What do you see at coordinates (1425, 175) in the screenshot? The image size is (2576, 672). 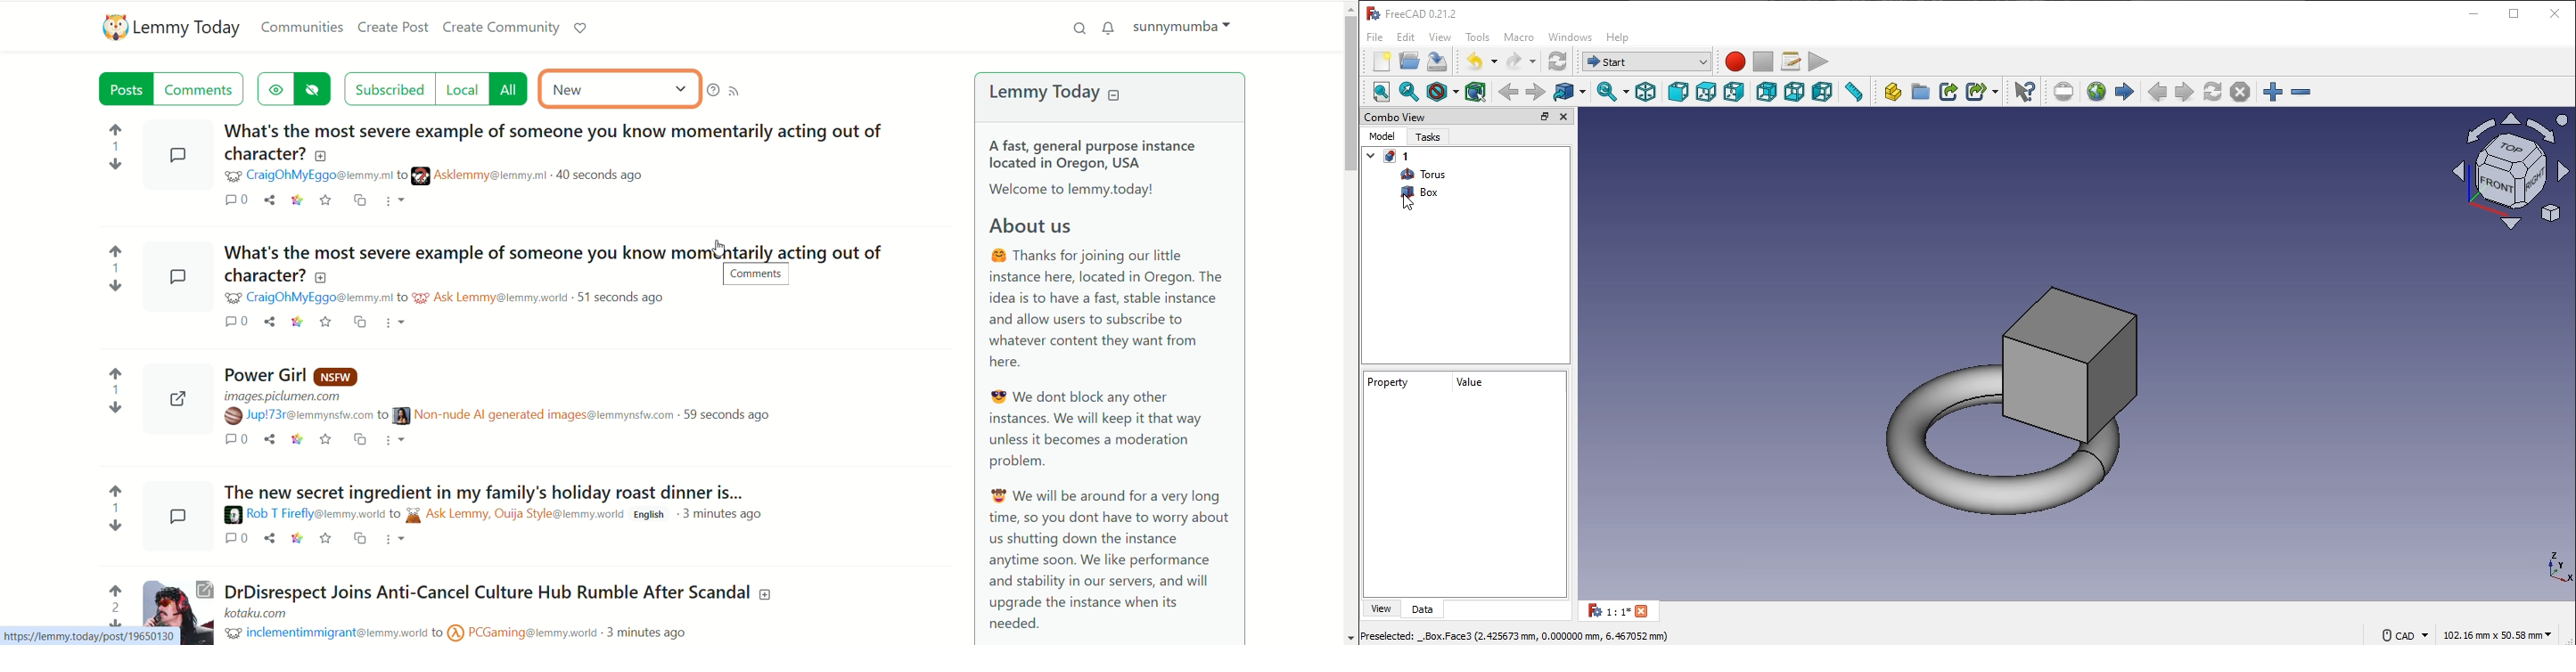 I see `torus` at bounding box center [1425, 175].